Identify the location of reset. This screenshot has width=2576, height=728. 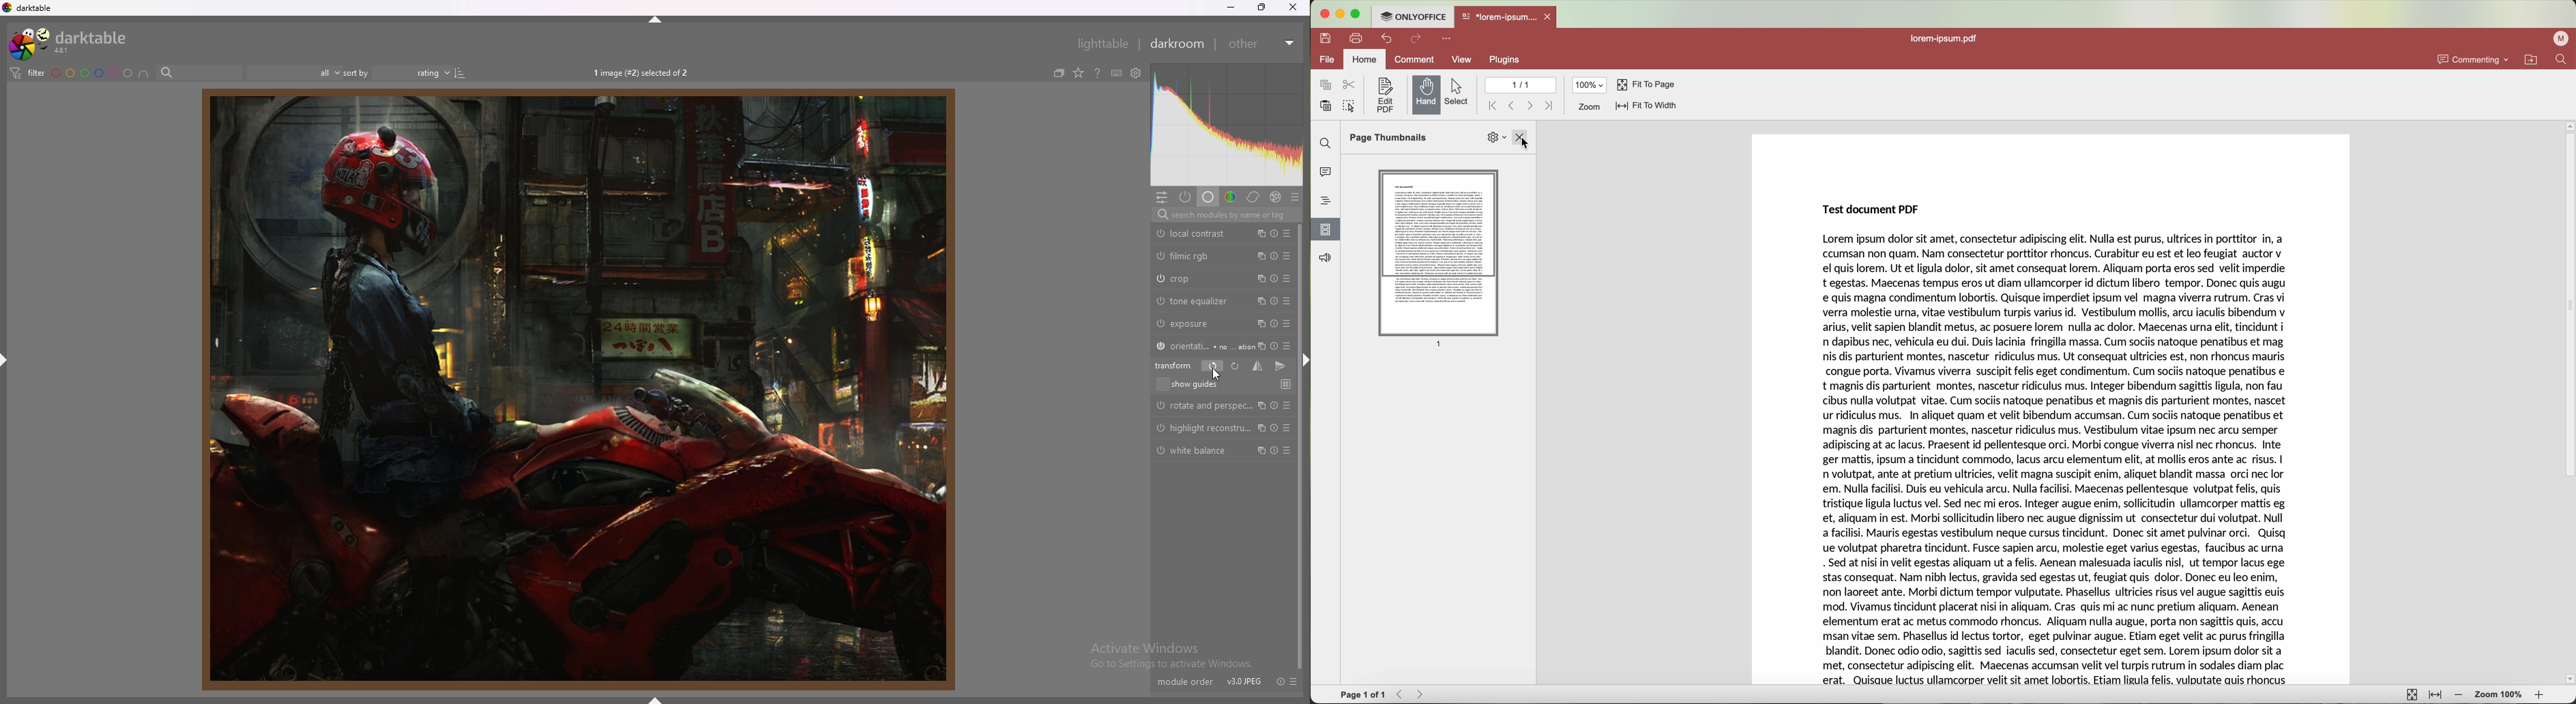
(1274, 233).